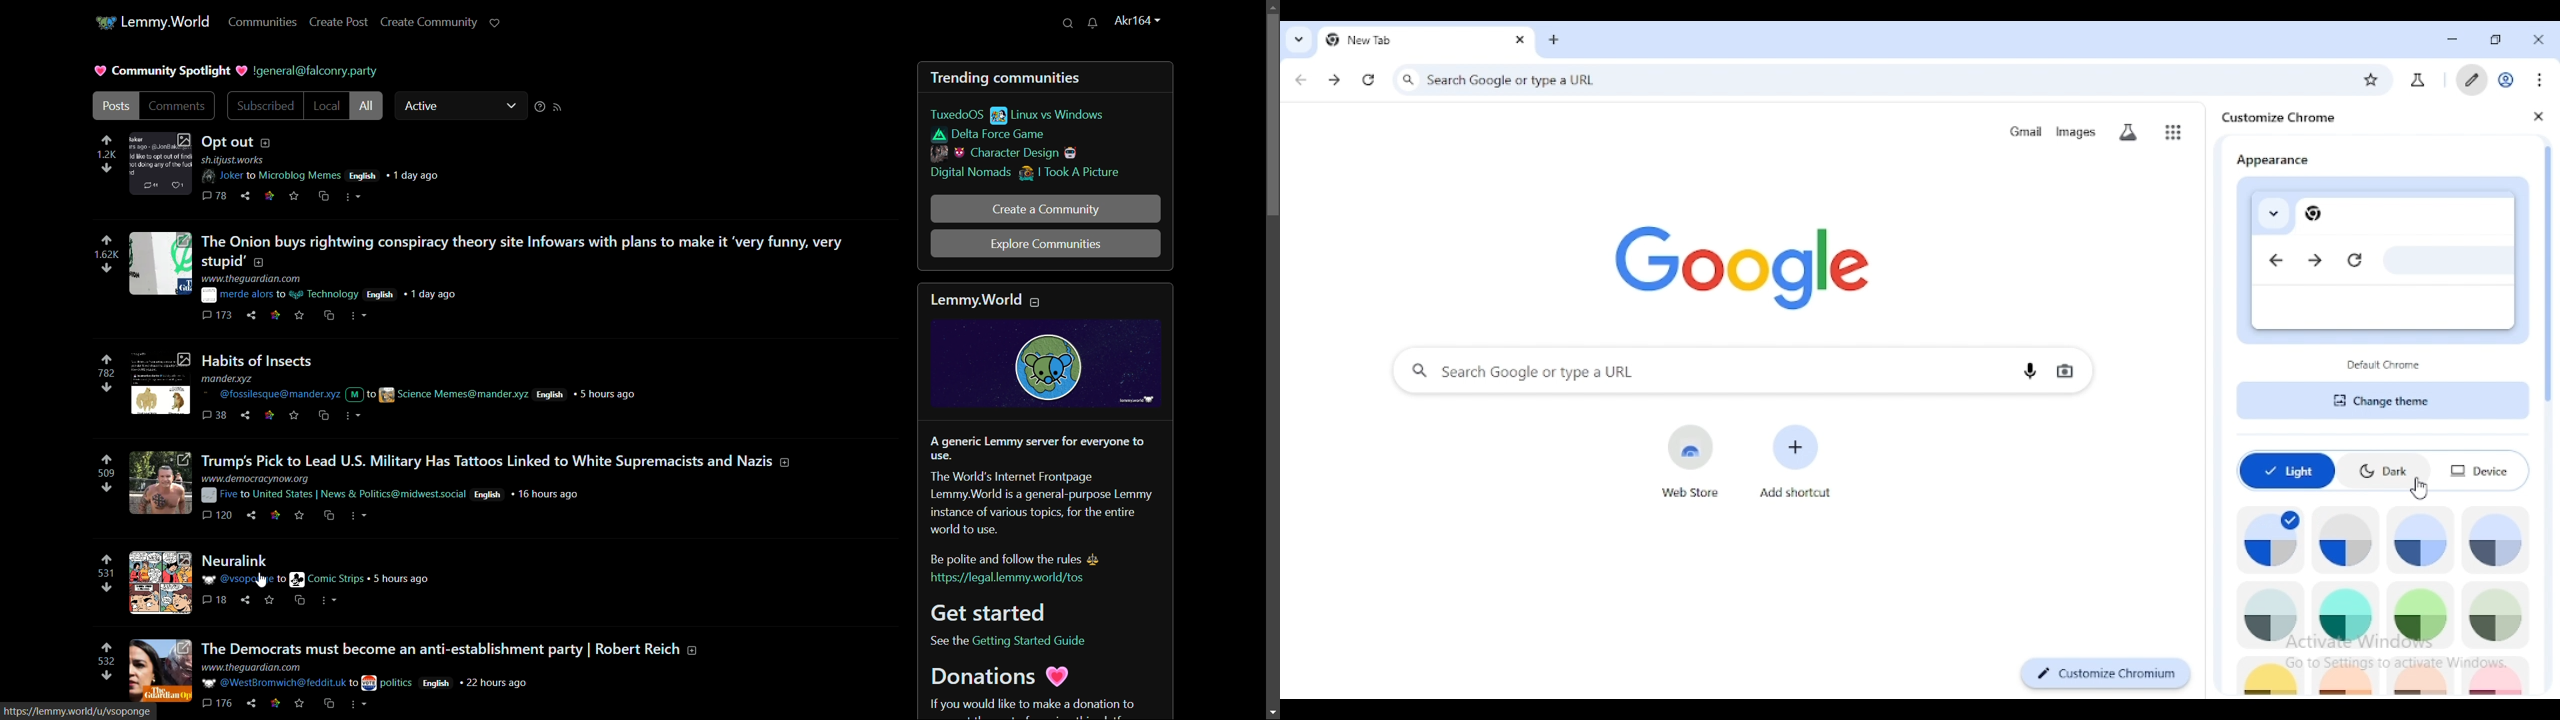 The height and width of the screenshot is (728, 2576). Describe the element at coordinates (159, 484) in the screenshot. I see `image` at that location.